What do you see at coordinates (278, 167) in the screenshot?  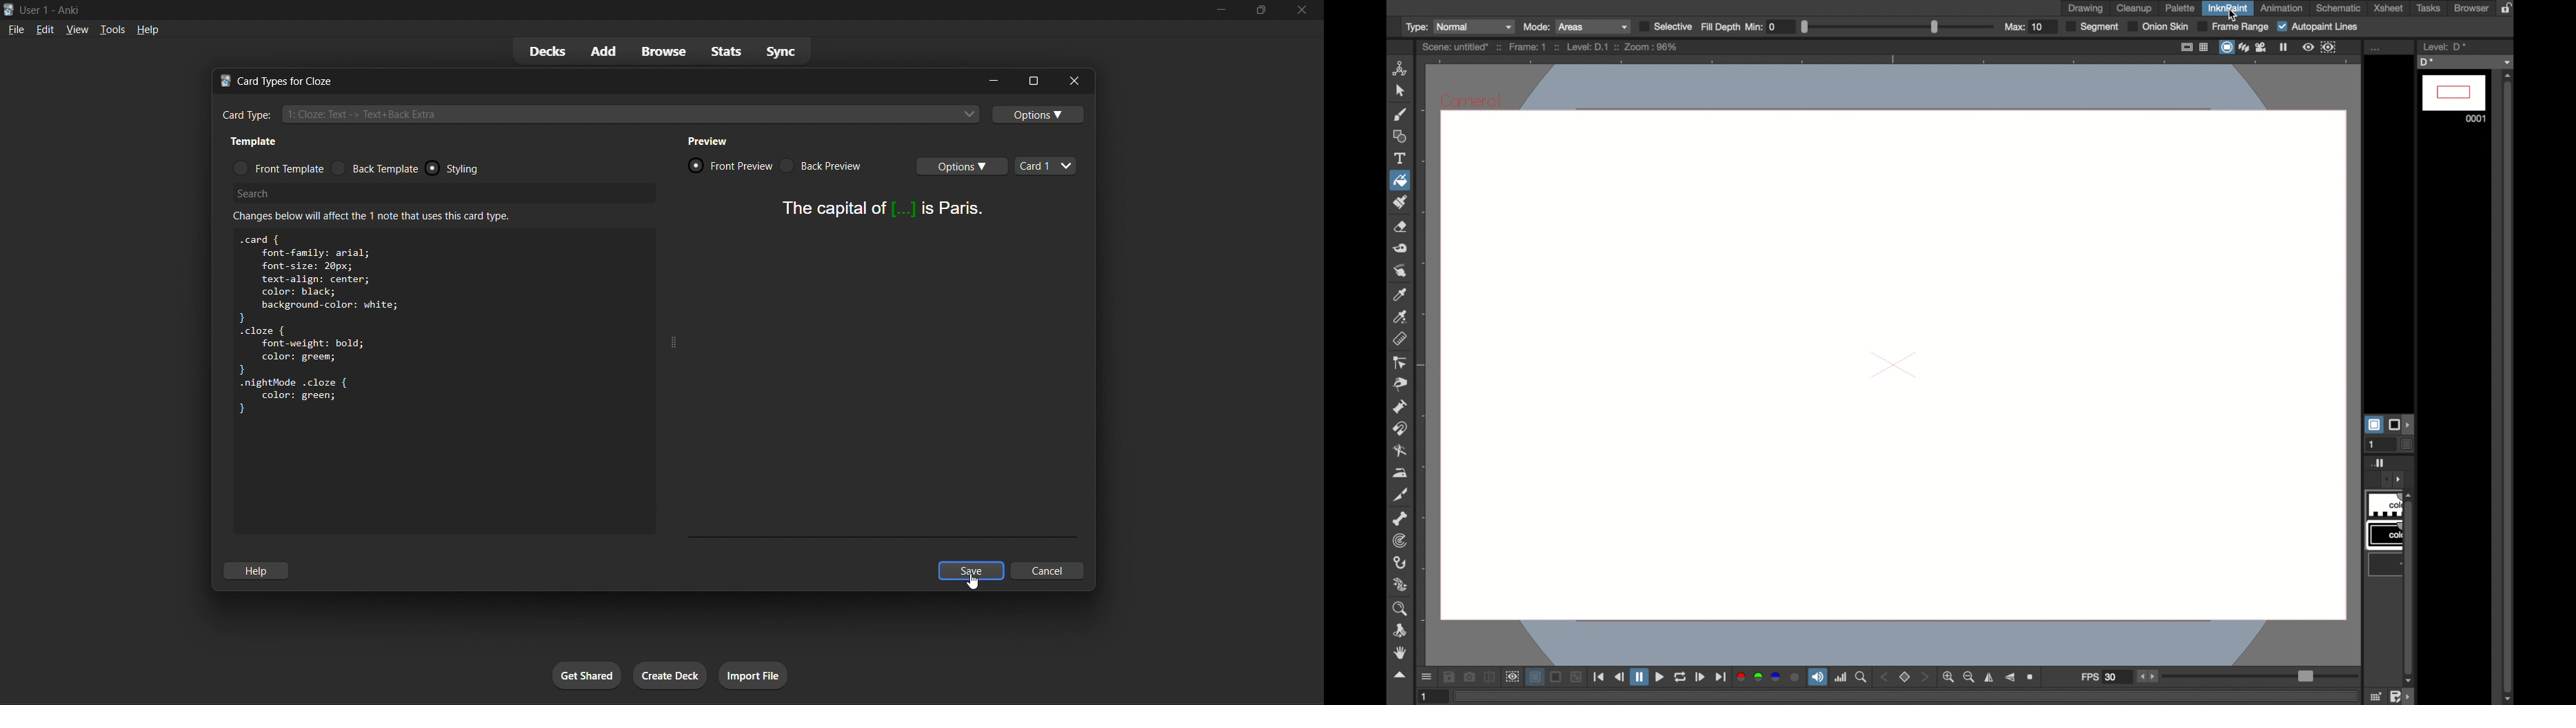 I see `front template radio button` at bounding box center [278, 167].